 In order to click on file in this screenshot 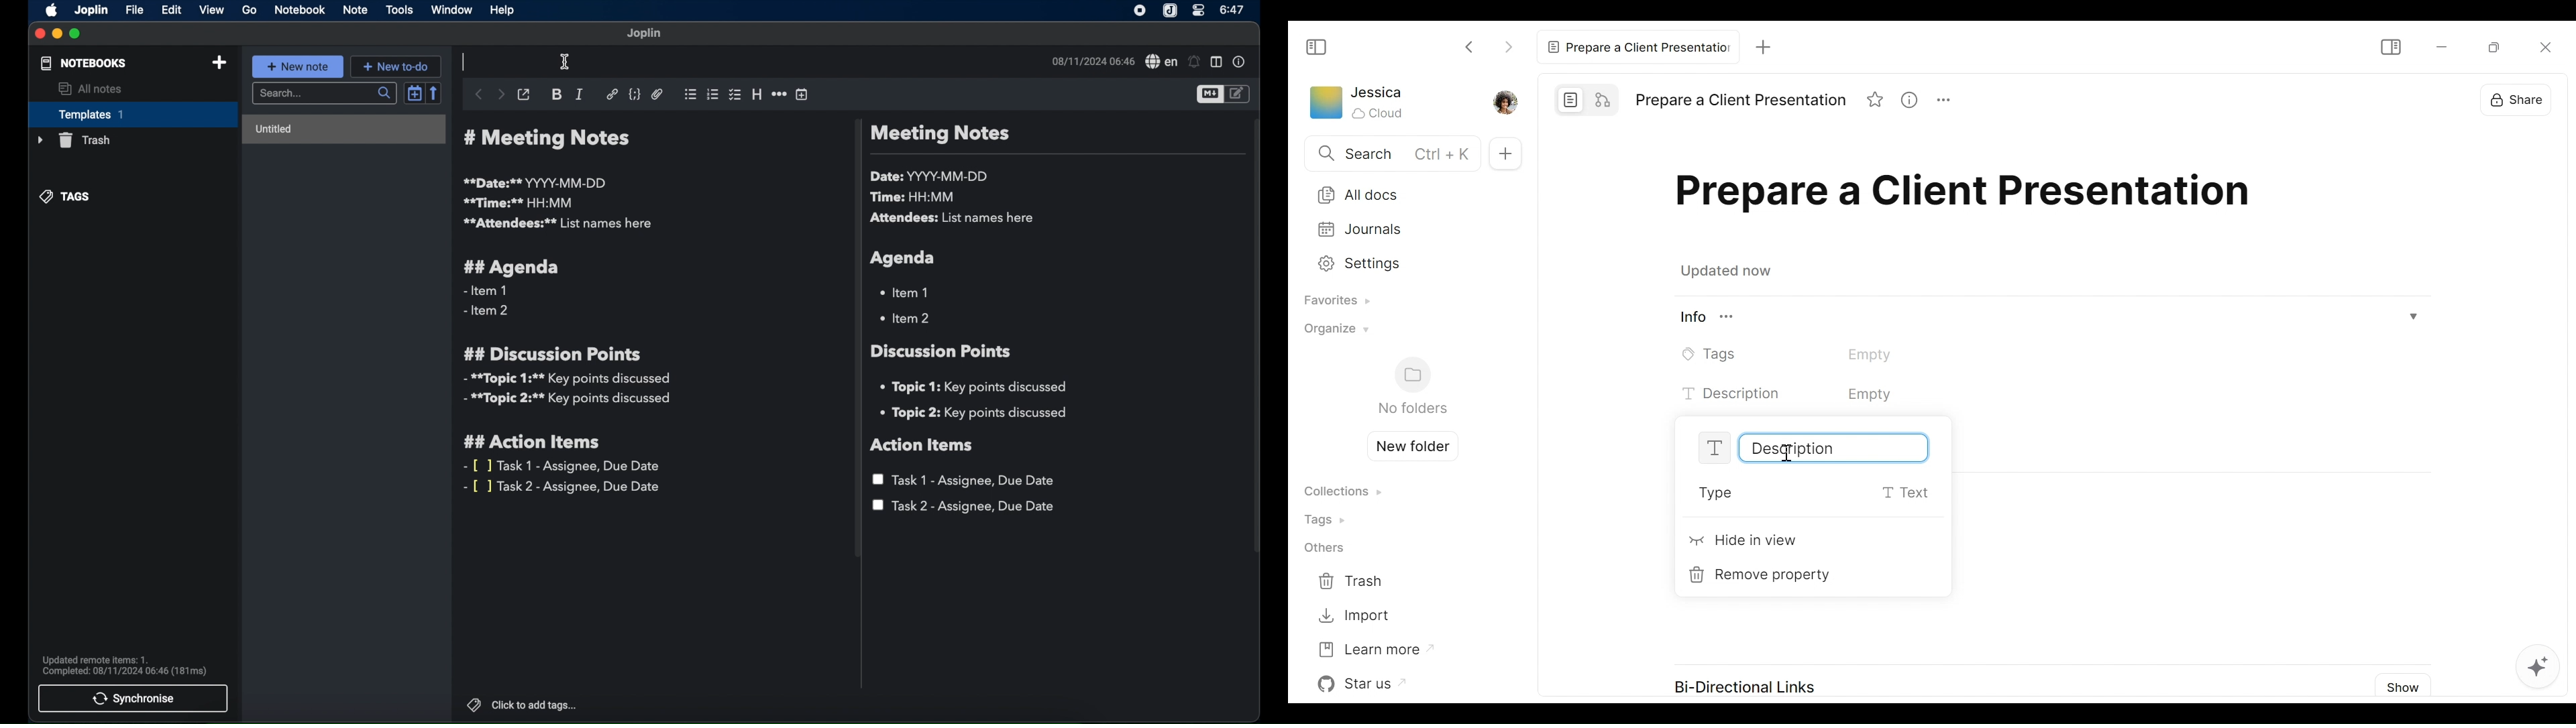, I will do `click(134, 9)`.